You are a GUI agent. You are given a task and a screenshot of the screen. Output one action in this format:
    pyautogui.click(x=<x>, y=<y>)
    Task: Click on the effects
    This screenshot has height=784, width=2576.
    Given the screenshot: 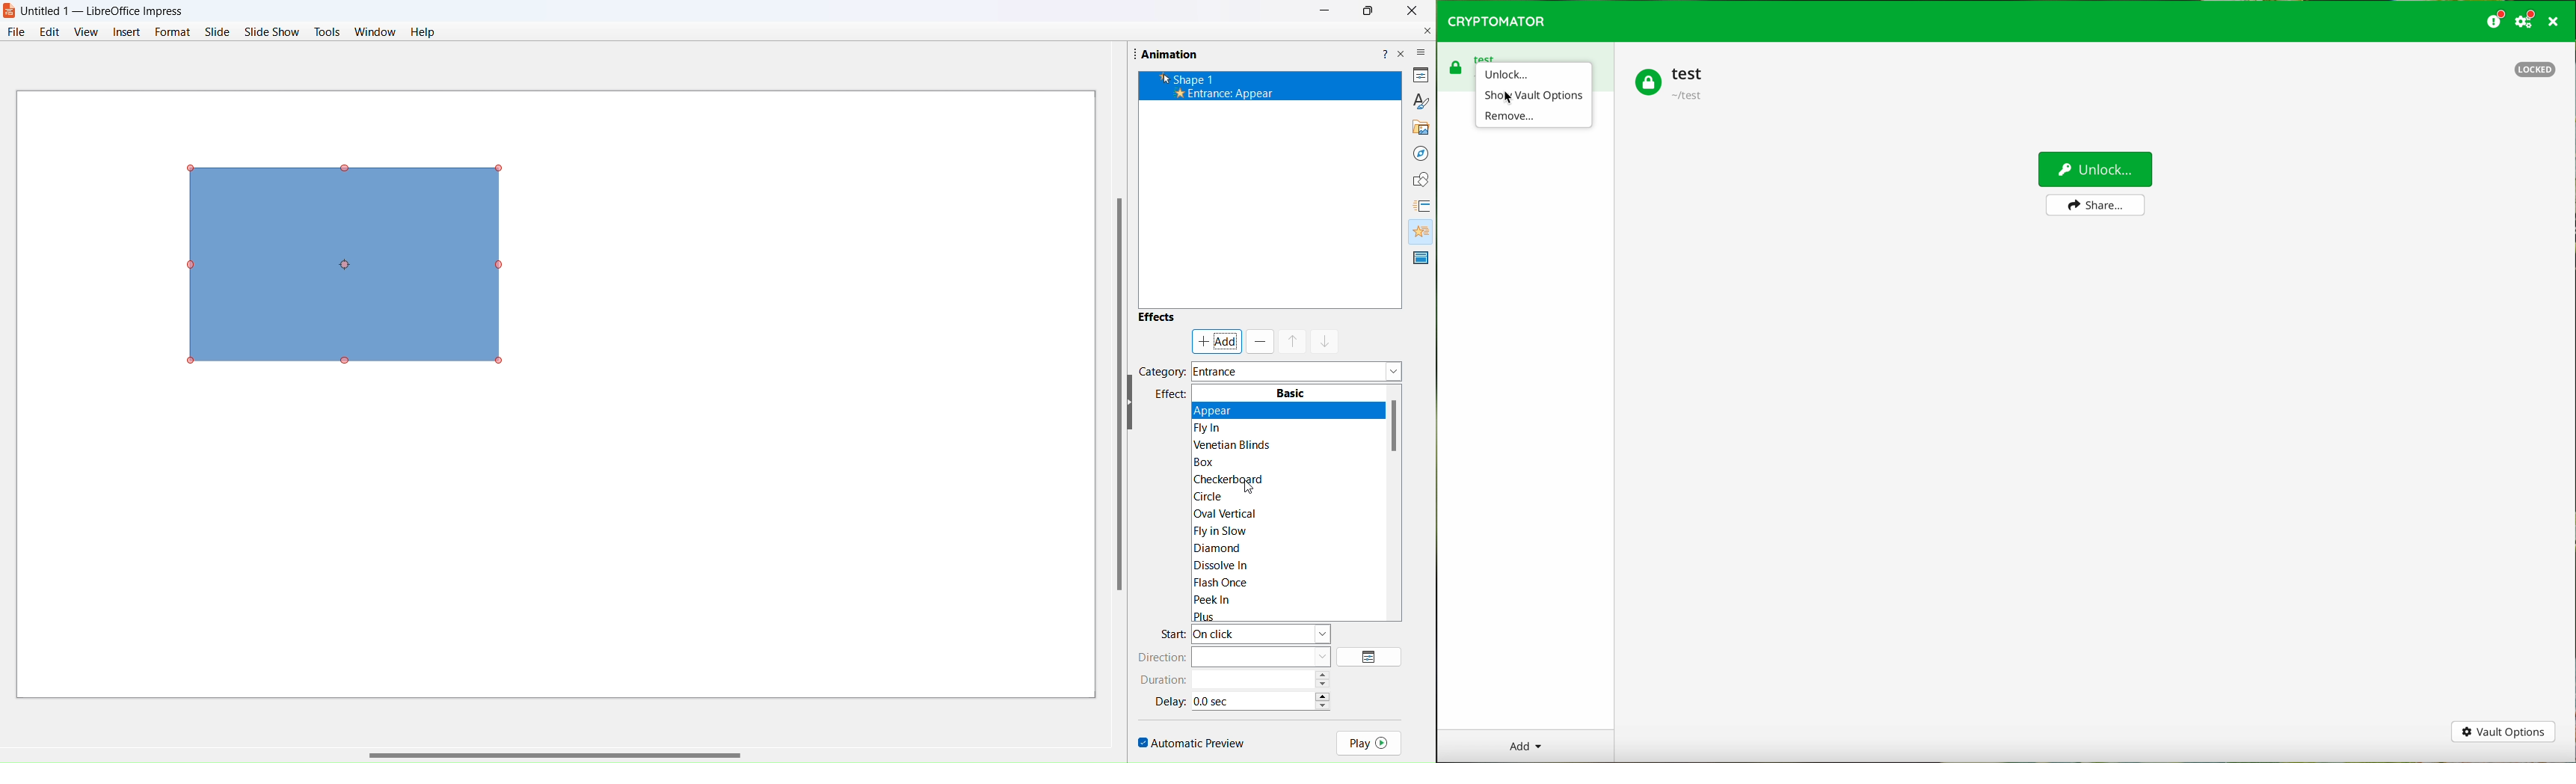 What is the action you would take?
    pyautogui.click(x=1157, y=320)
    